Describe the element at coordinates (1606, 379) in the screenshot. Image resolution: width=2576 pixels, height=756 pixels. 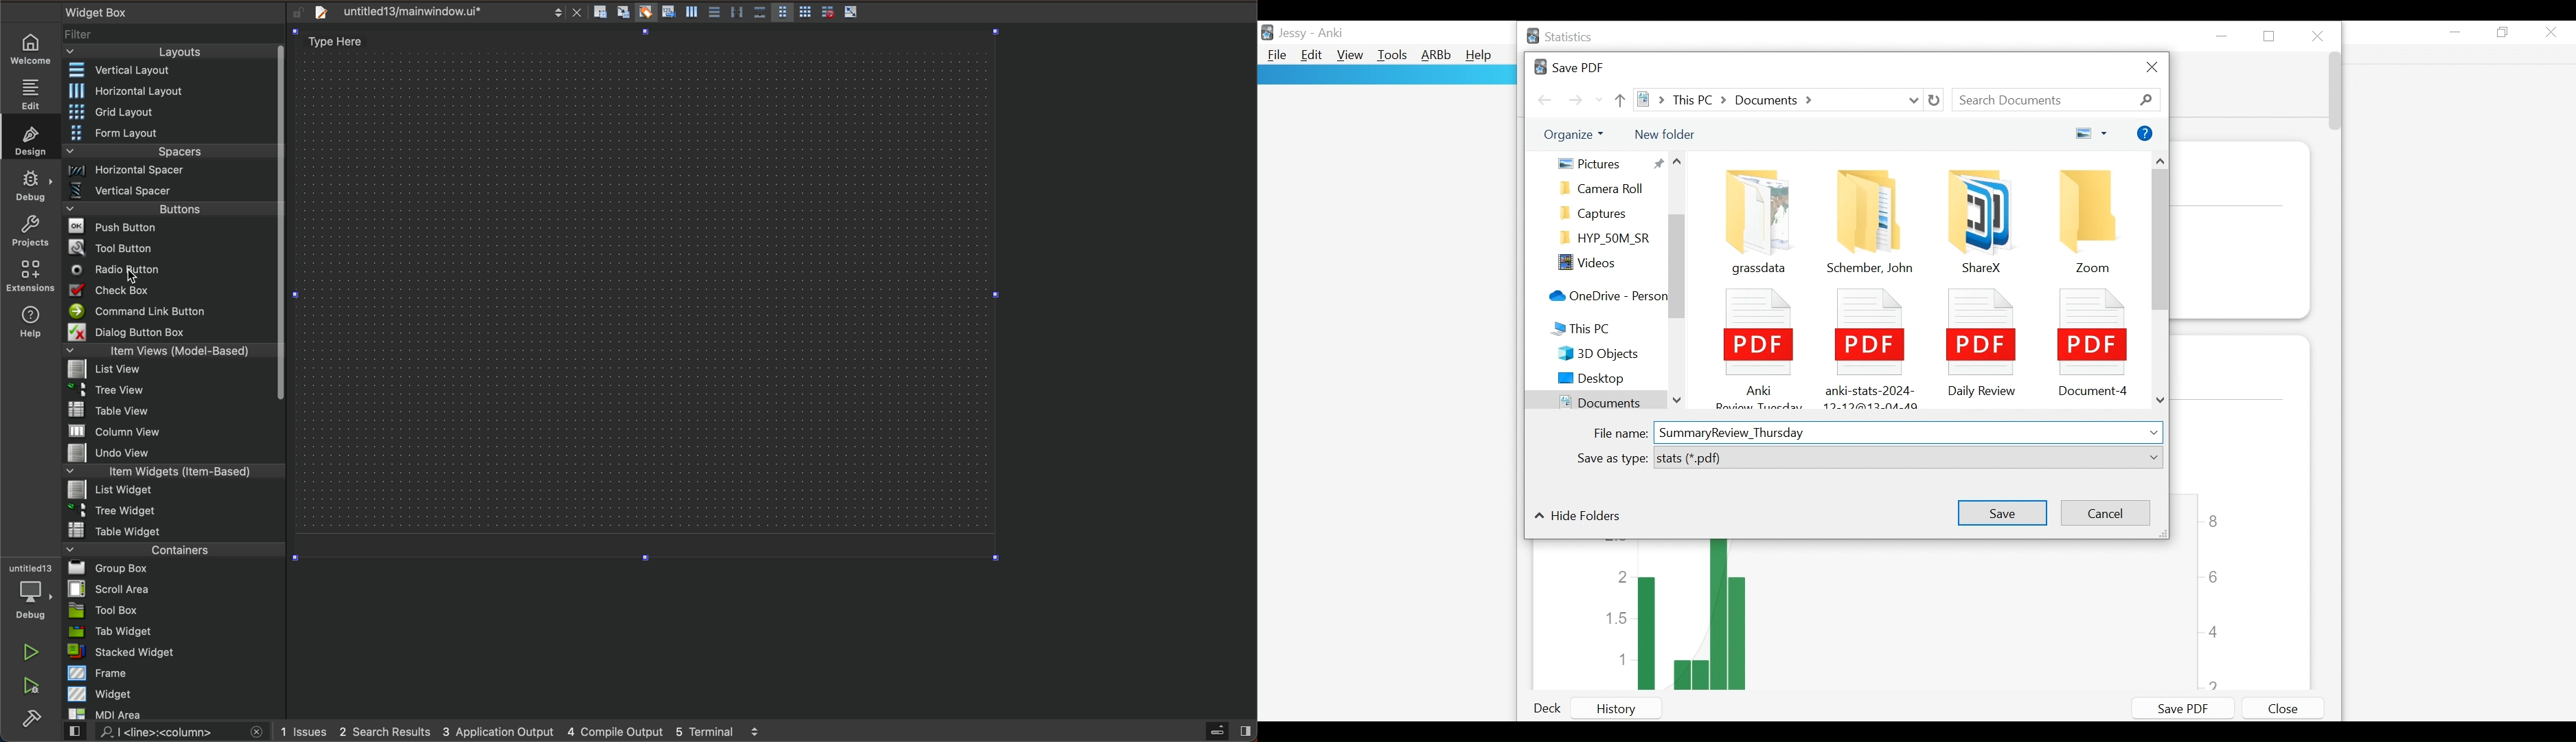
I see `Desktop` at that location.